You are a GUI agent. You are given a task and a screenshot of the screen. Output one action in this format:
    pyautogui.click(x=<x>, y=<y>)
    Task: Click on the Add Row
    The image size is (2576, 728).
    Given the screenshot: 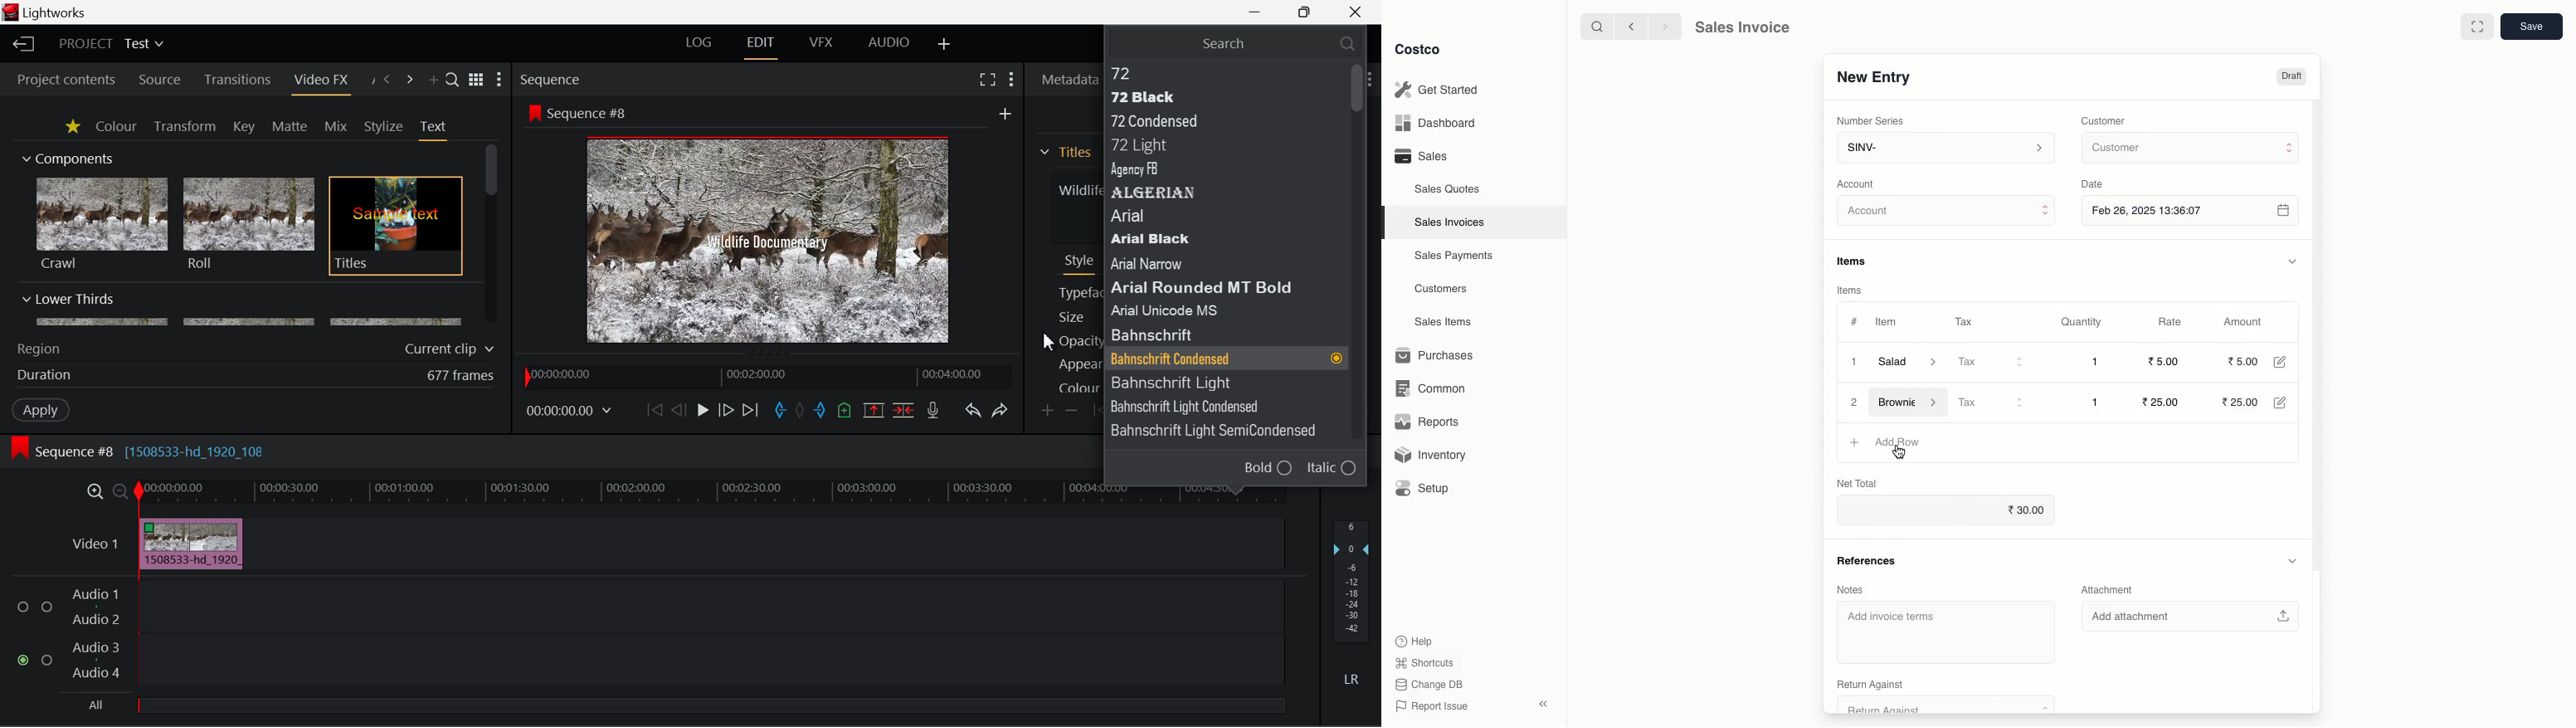 What is the action you would take?
    pyautogui.click(x=1897, y=442)
    